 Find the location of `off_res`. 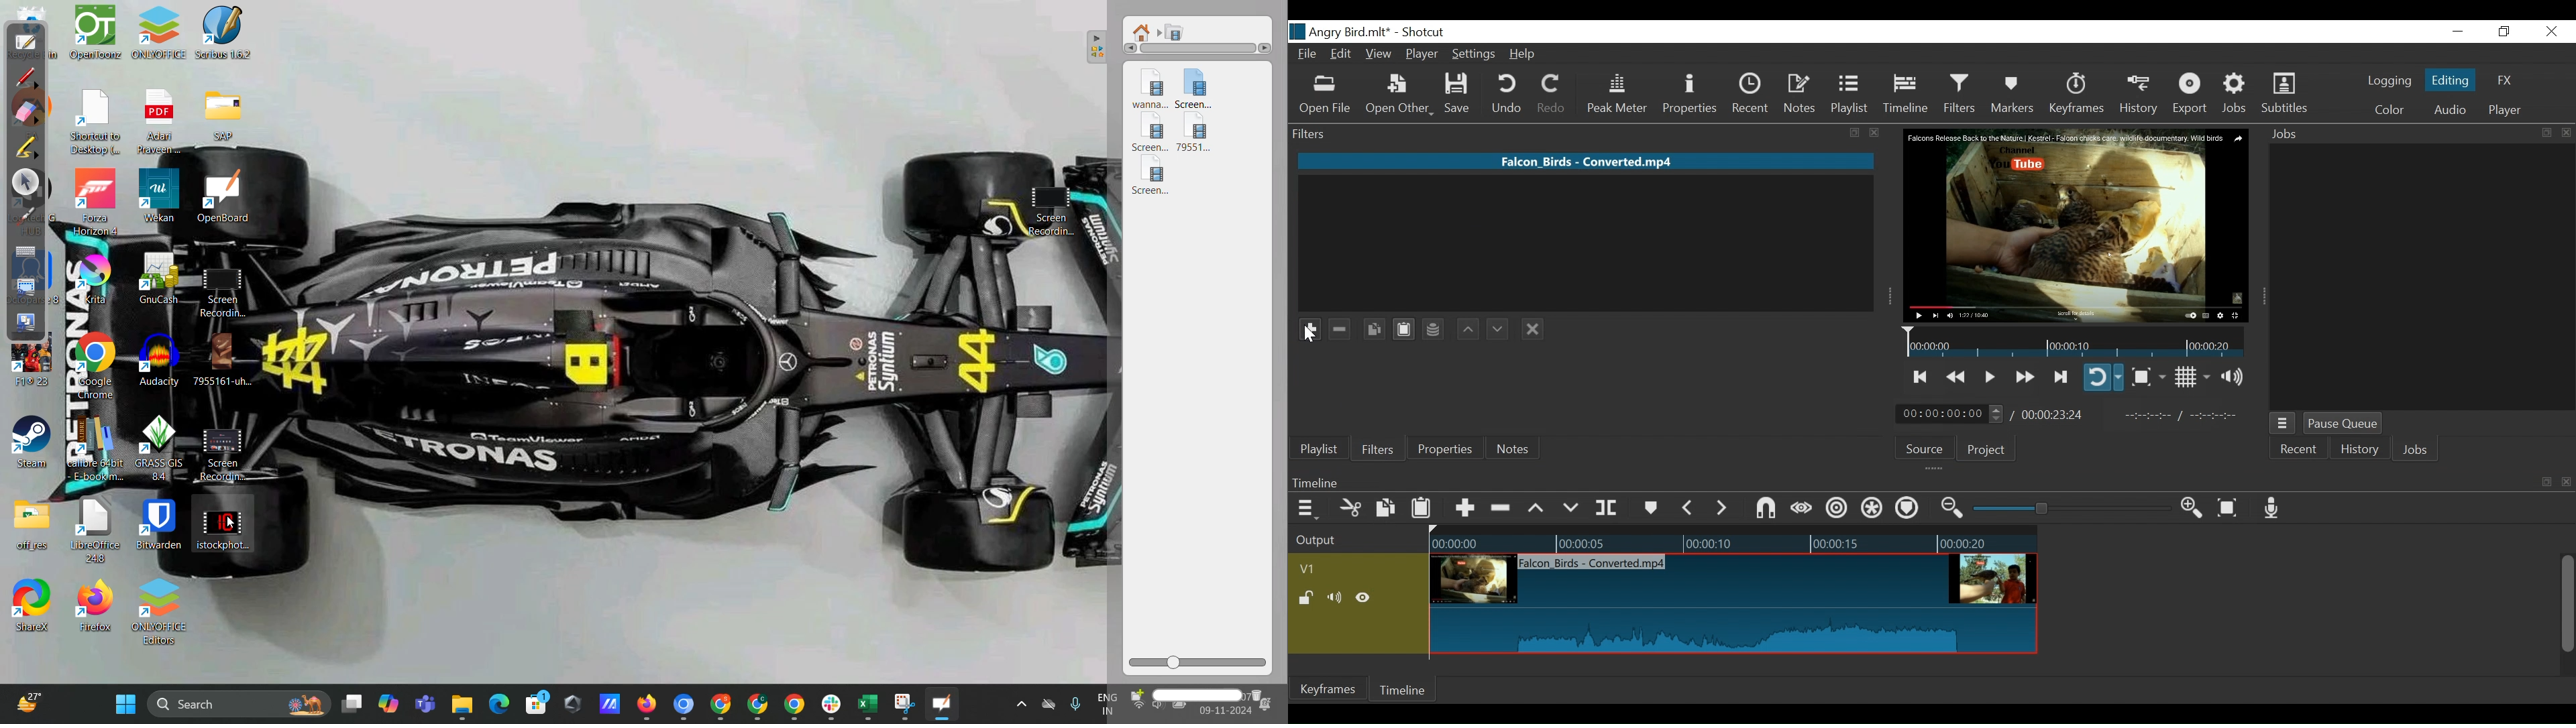

off_res is located at coordinates (33, 528).